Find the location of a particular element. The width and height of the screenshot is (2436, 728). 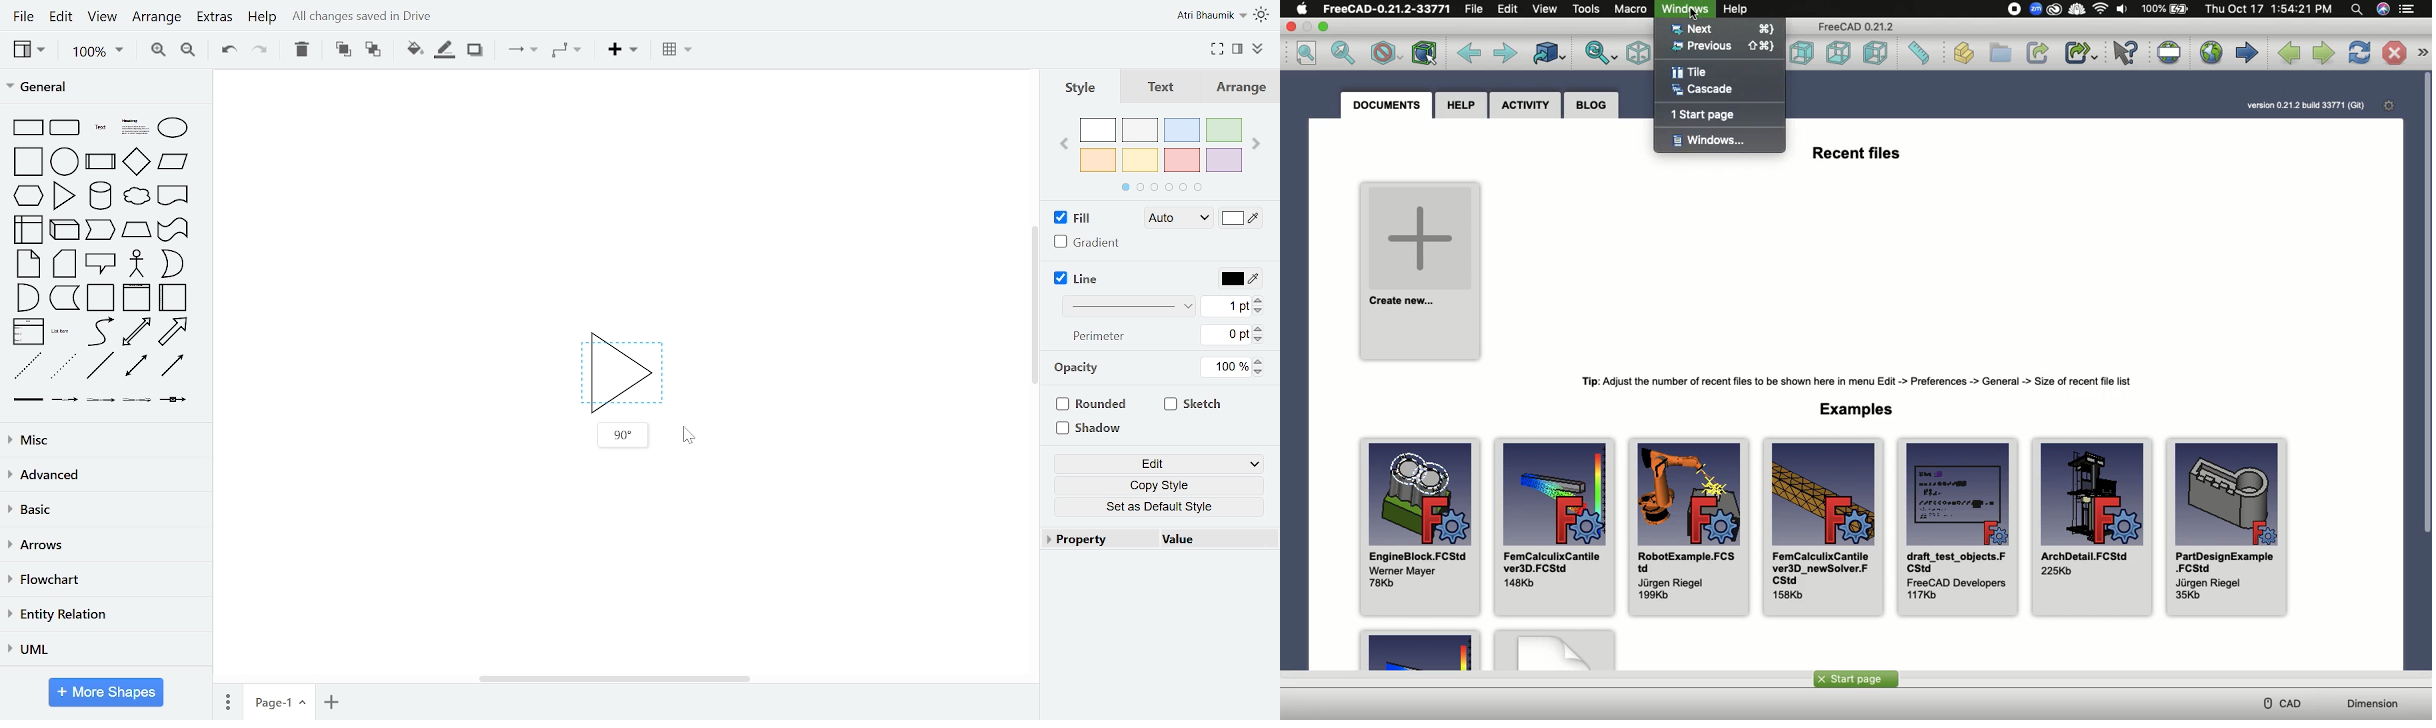

Title is located at coordinates (1689, 73).